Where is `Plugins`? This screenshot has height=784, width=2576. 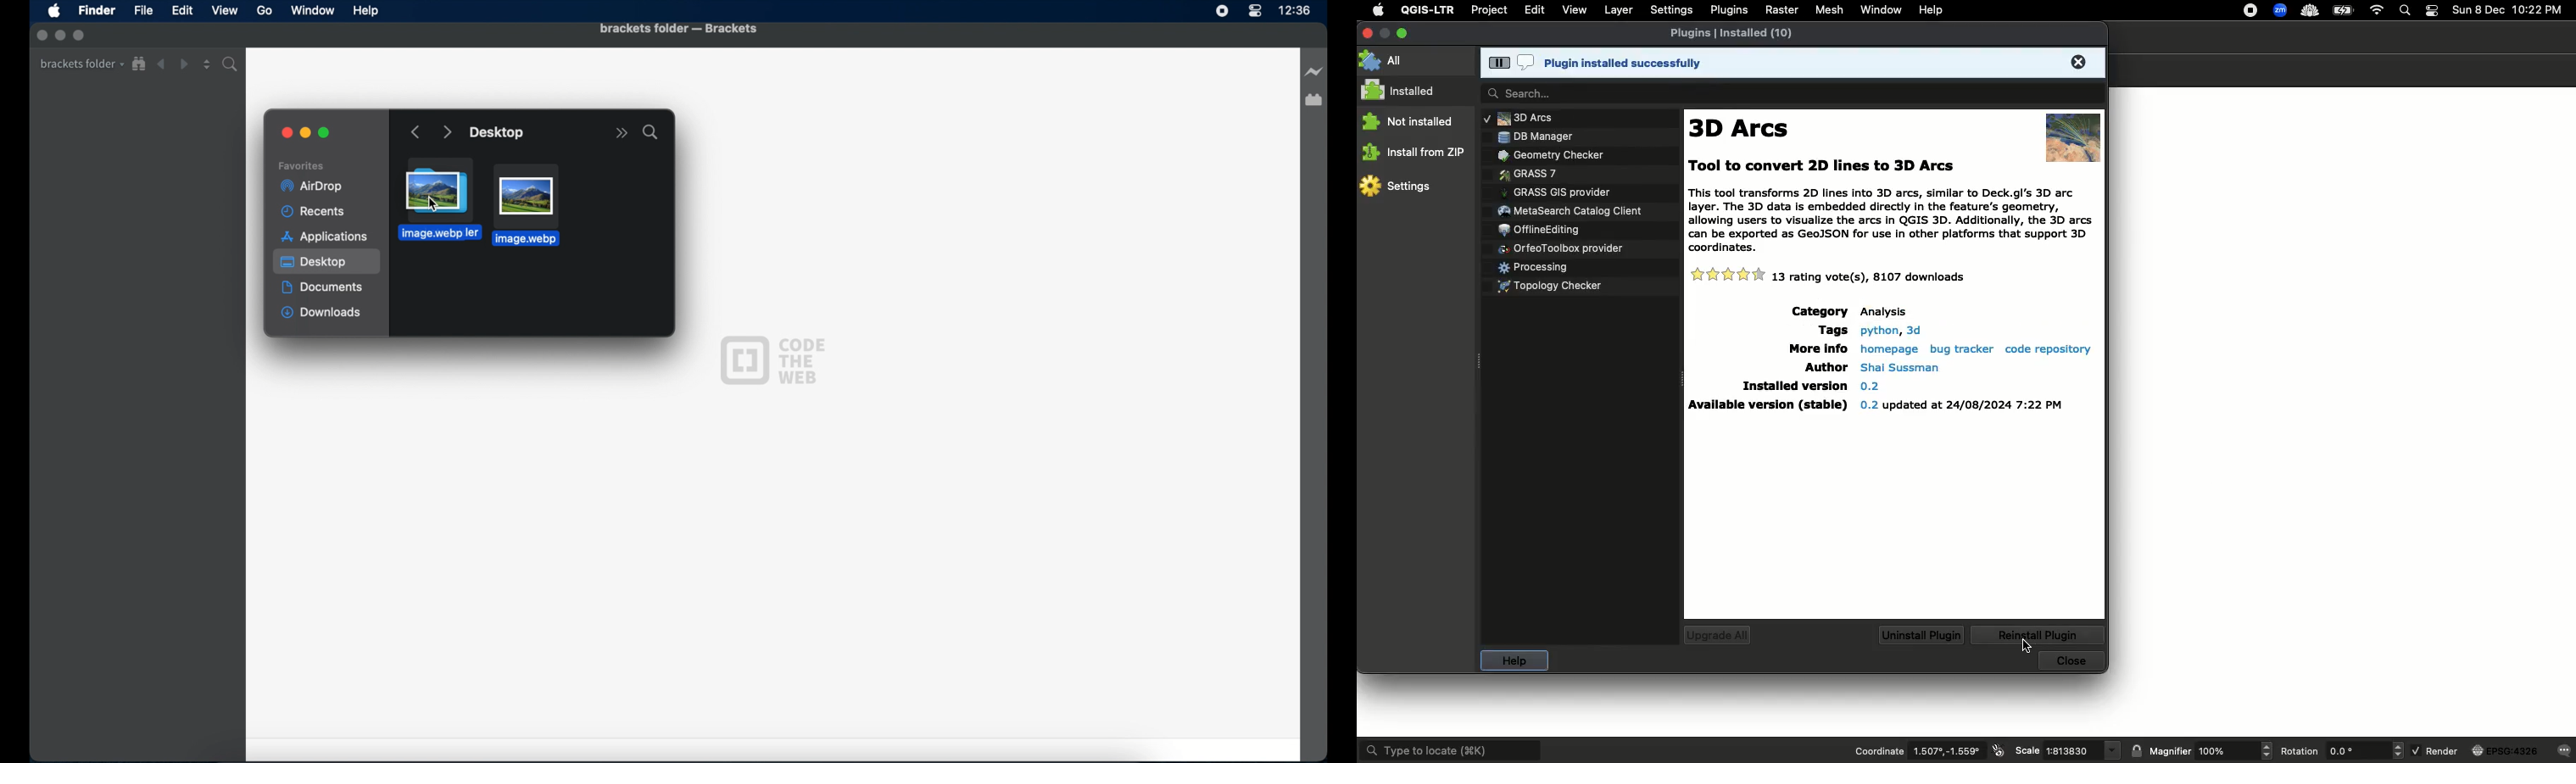 Plugins is located at coordinates (1525, 117).